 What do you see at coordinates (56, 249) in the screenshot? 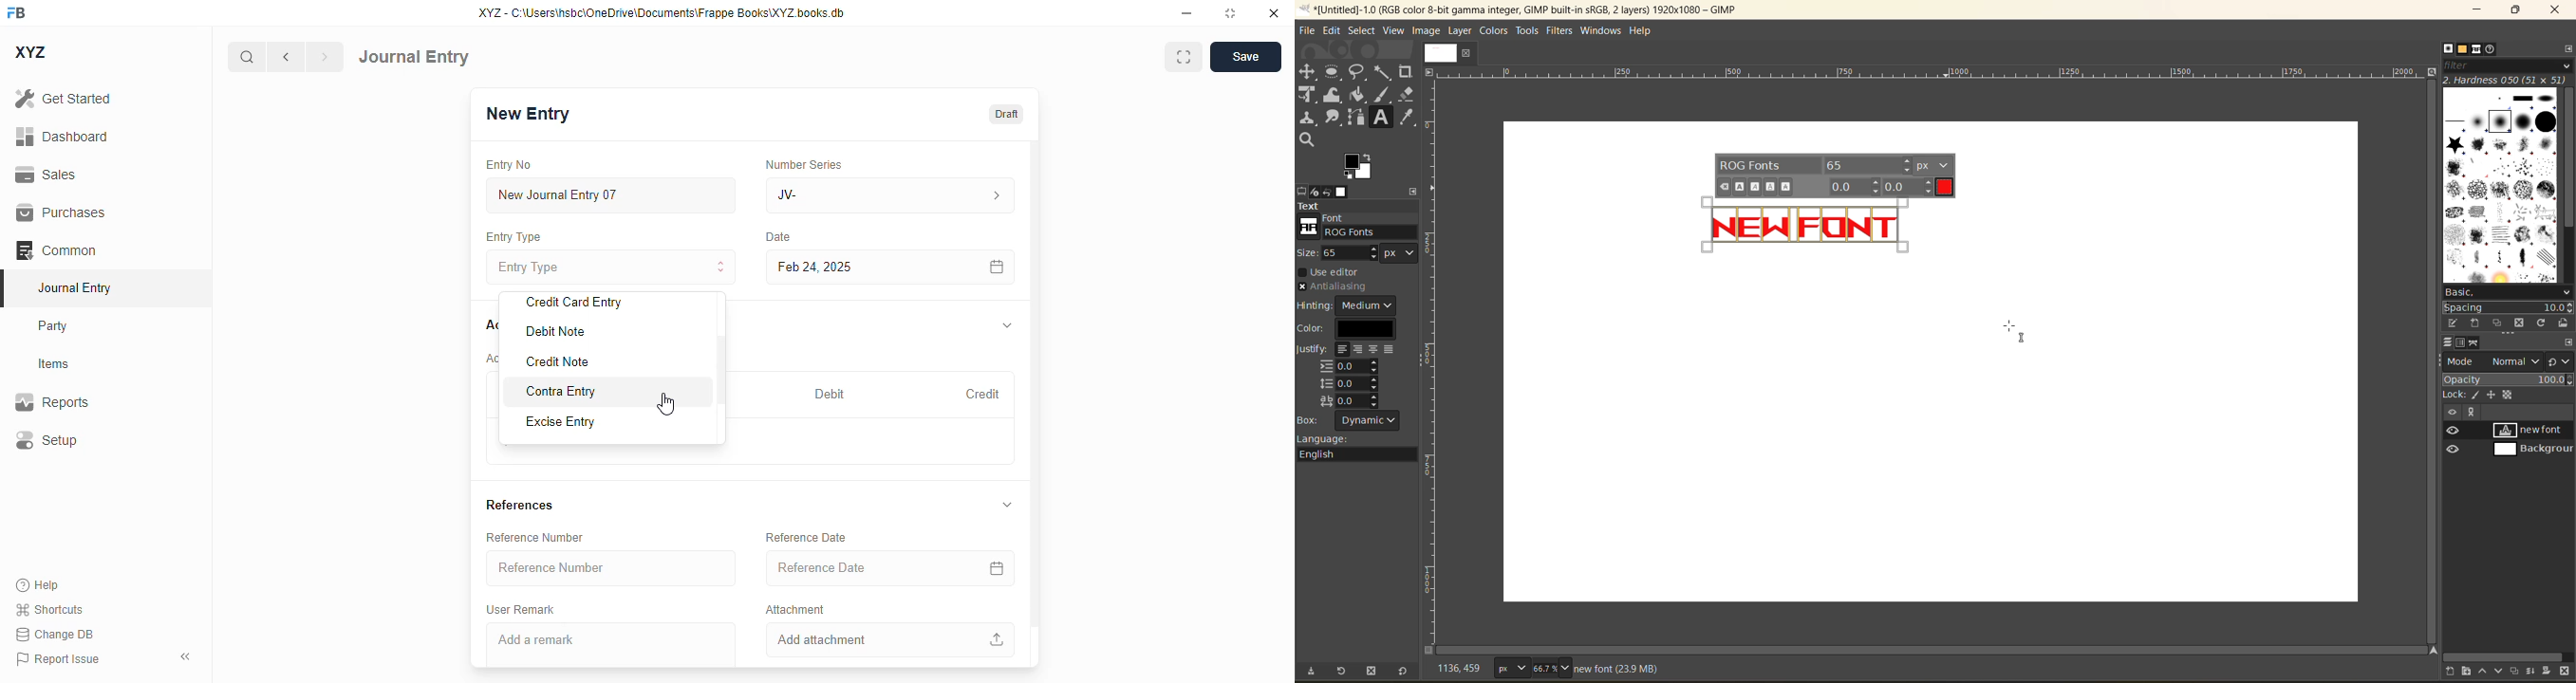
I see `common` at bounding box center [56, 249].